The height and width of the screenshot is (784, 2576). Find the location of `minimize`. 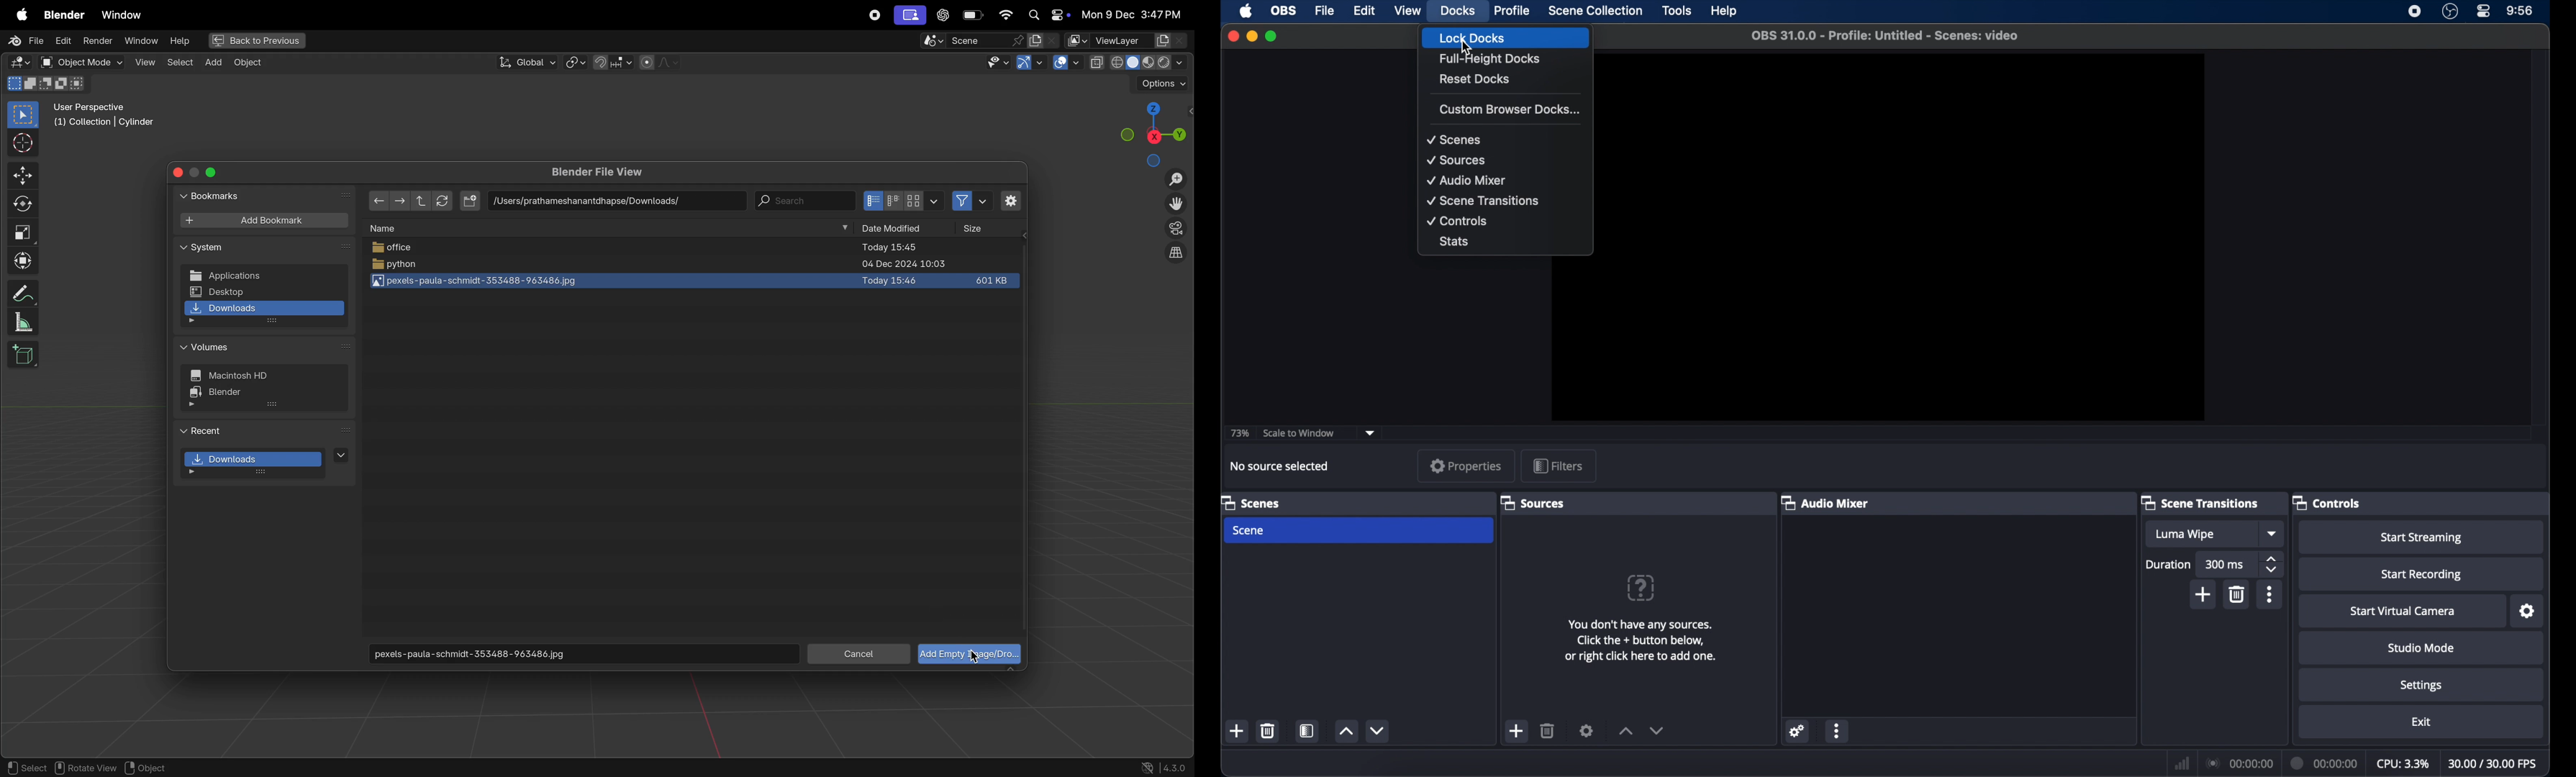

minimize is located at coordinates (1251, 36).